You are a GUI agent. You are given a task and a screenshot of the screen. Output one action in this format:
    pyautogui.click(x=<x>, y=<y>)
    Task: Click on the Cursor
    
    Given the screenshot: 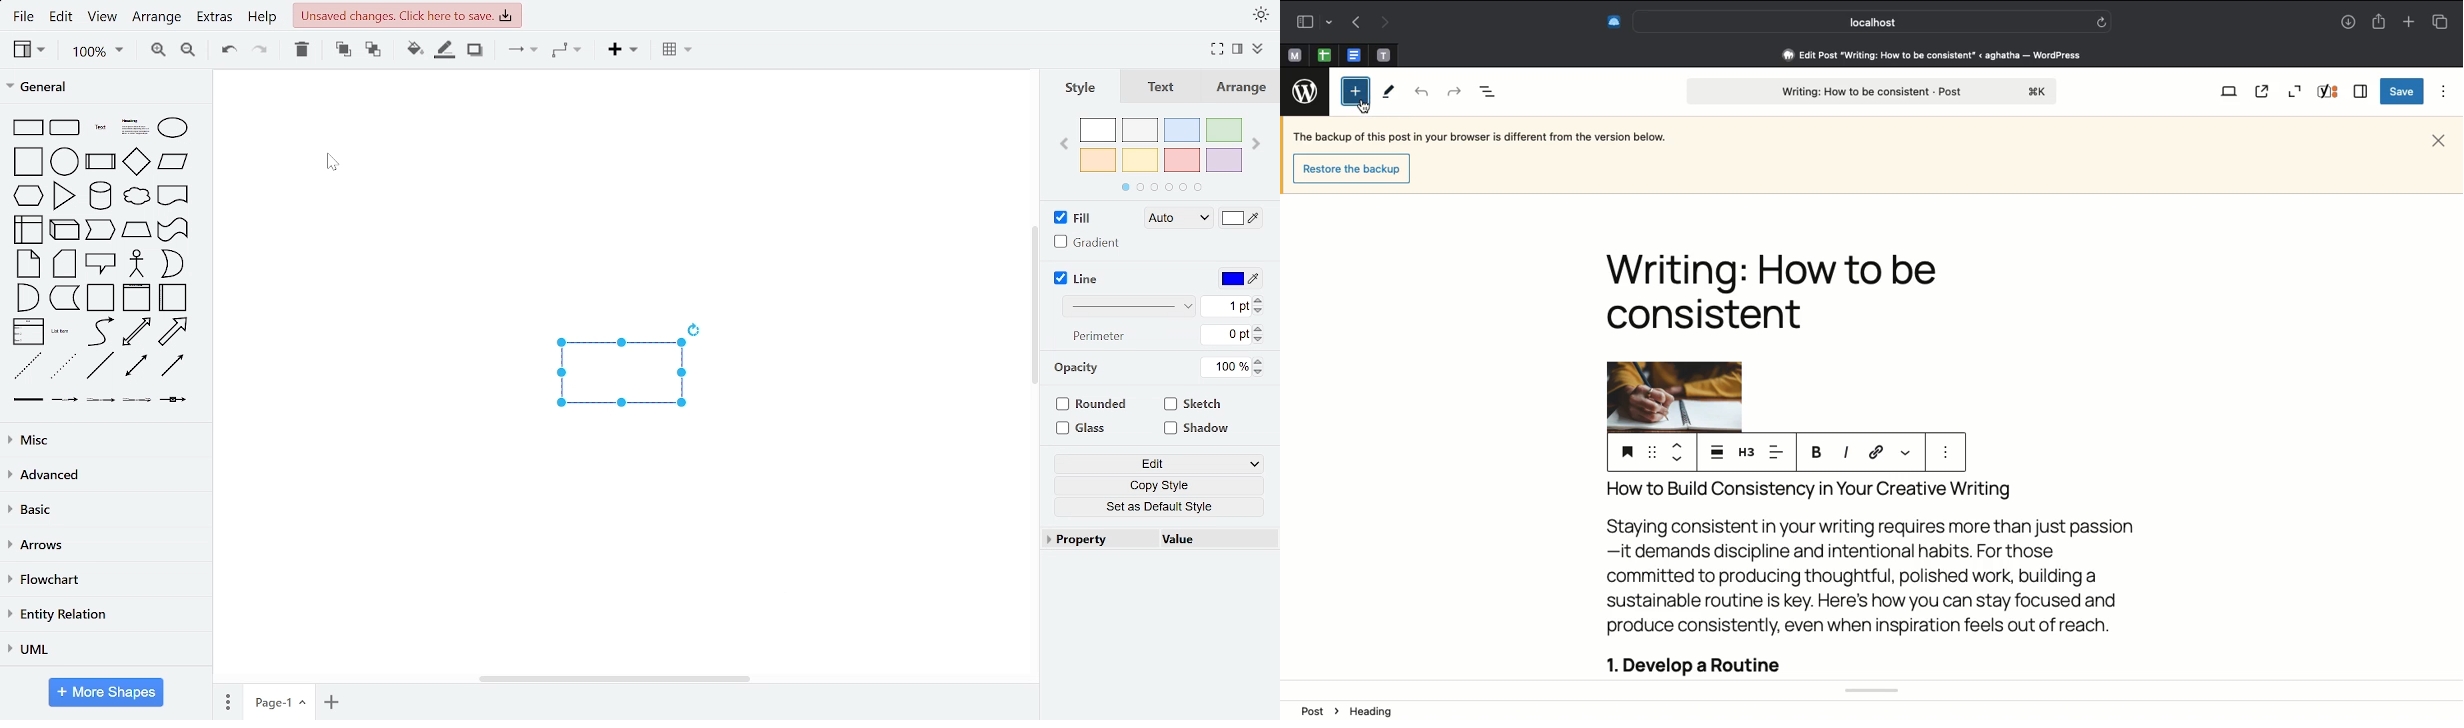 What is the action you would take?
    pyautogui.click(x=330, y=165)
    